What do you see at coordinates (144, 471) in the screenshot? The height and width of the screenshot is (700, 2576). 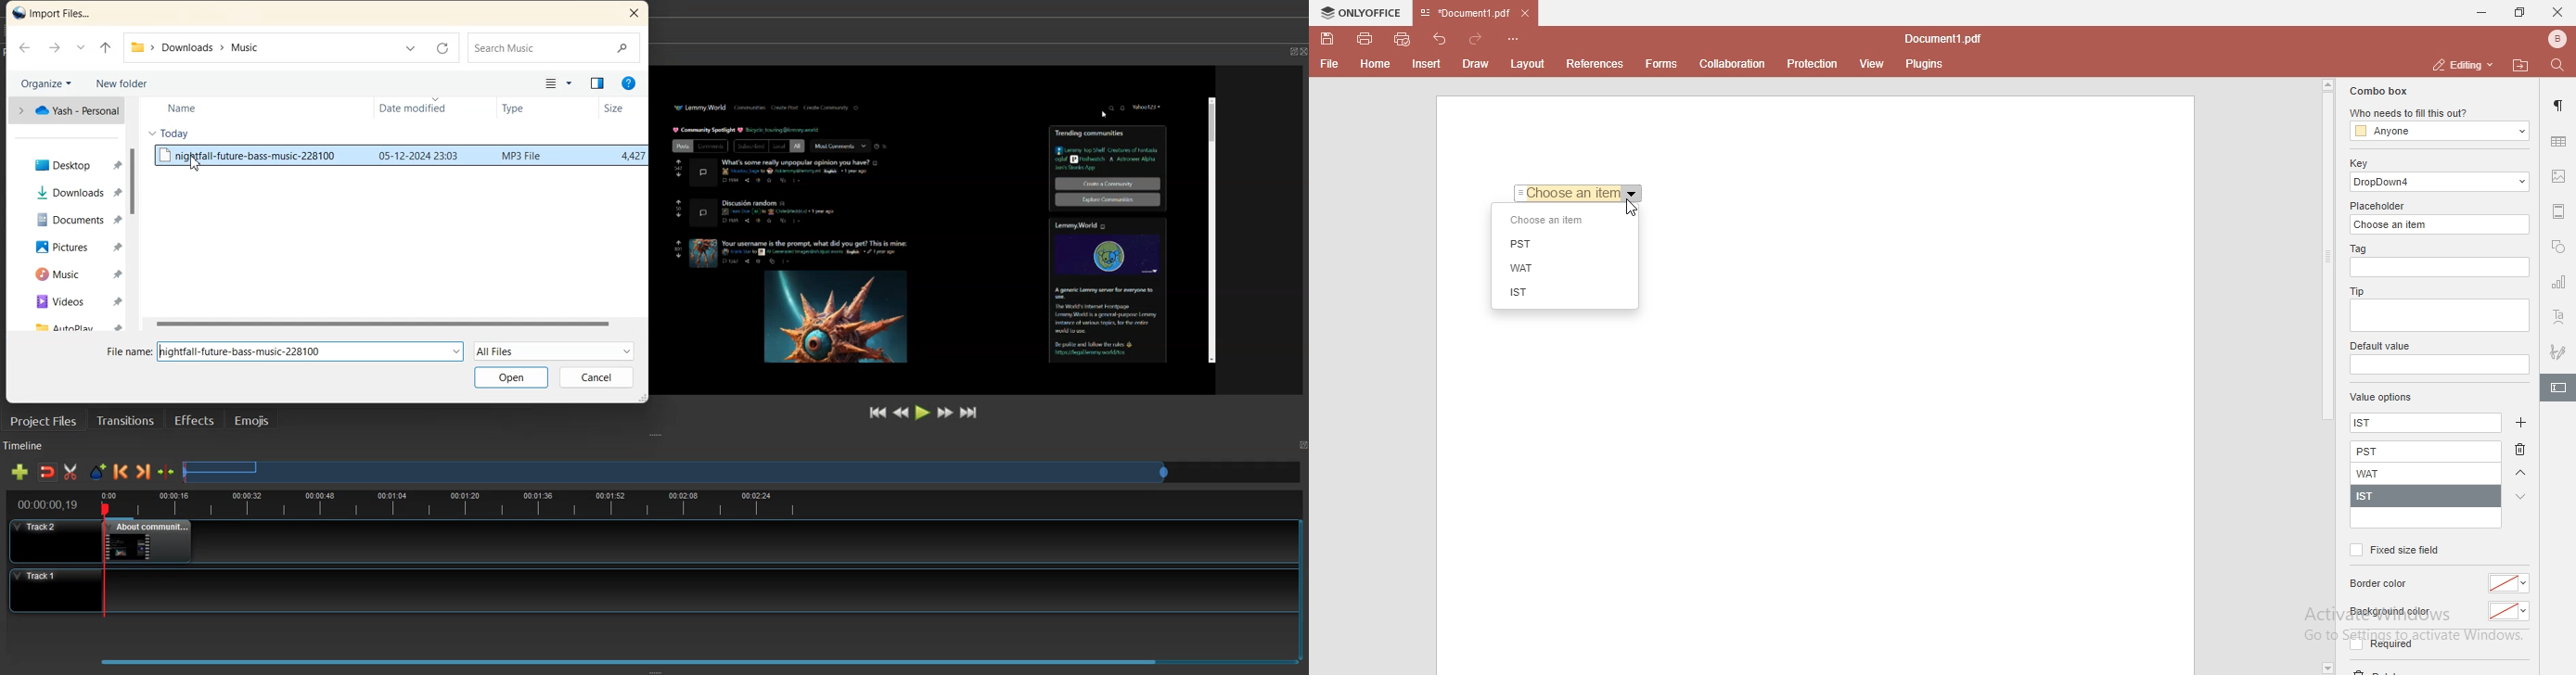 I see `Next Marker` at bounding box center [144, 471].